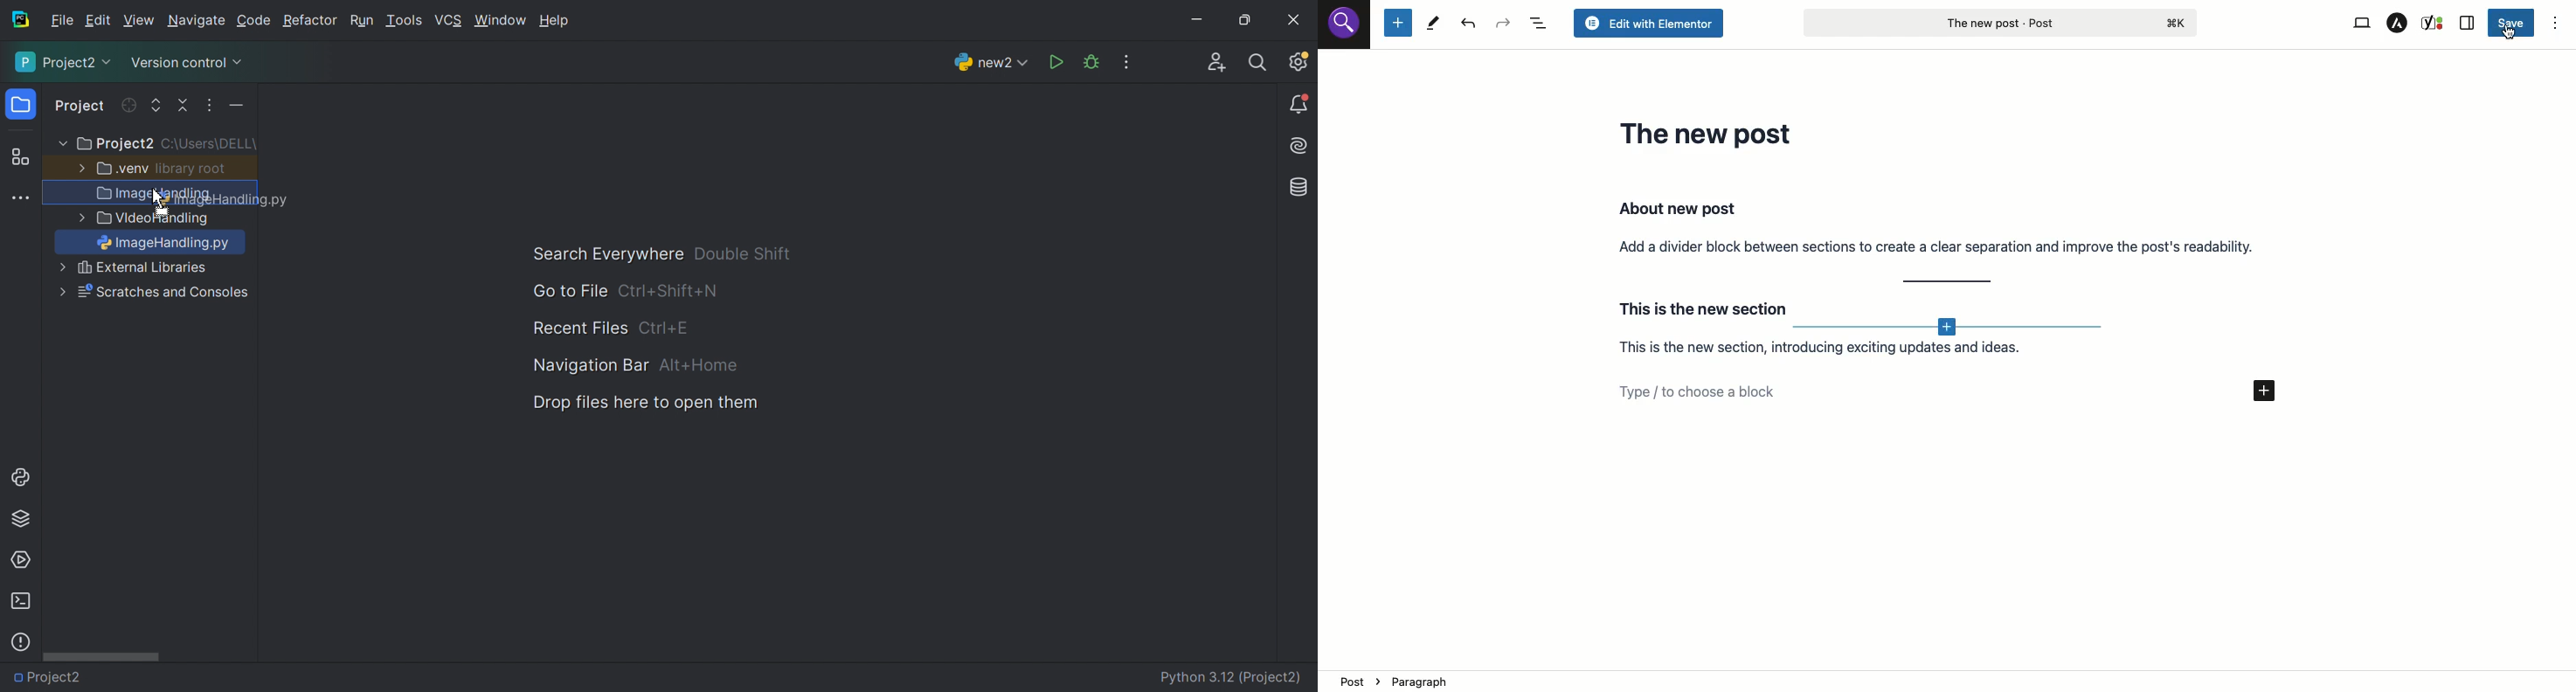 The height and width of the screenshot is (700, 2576). What do you see at coordinates (569, 291) in the screenshot?
I see `Go to File` at bounding box center [569, 291].